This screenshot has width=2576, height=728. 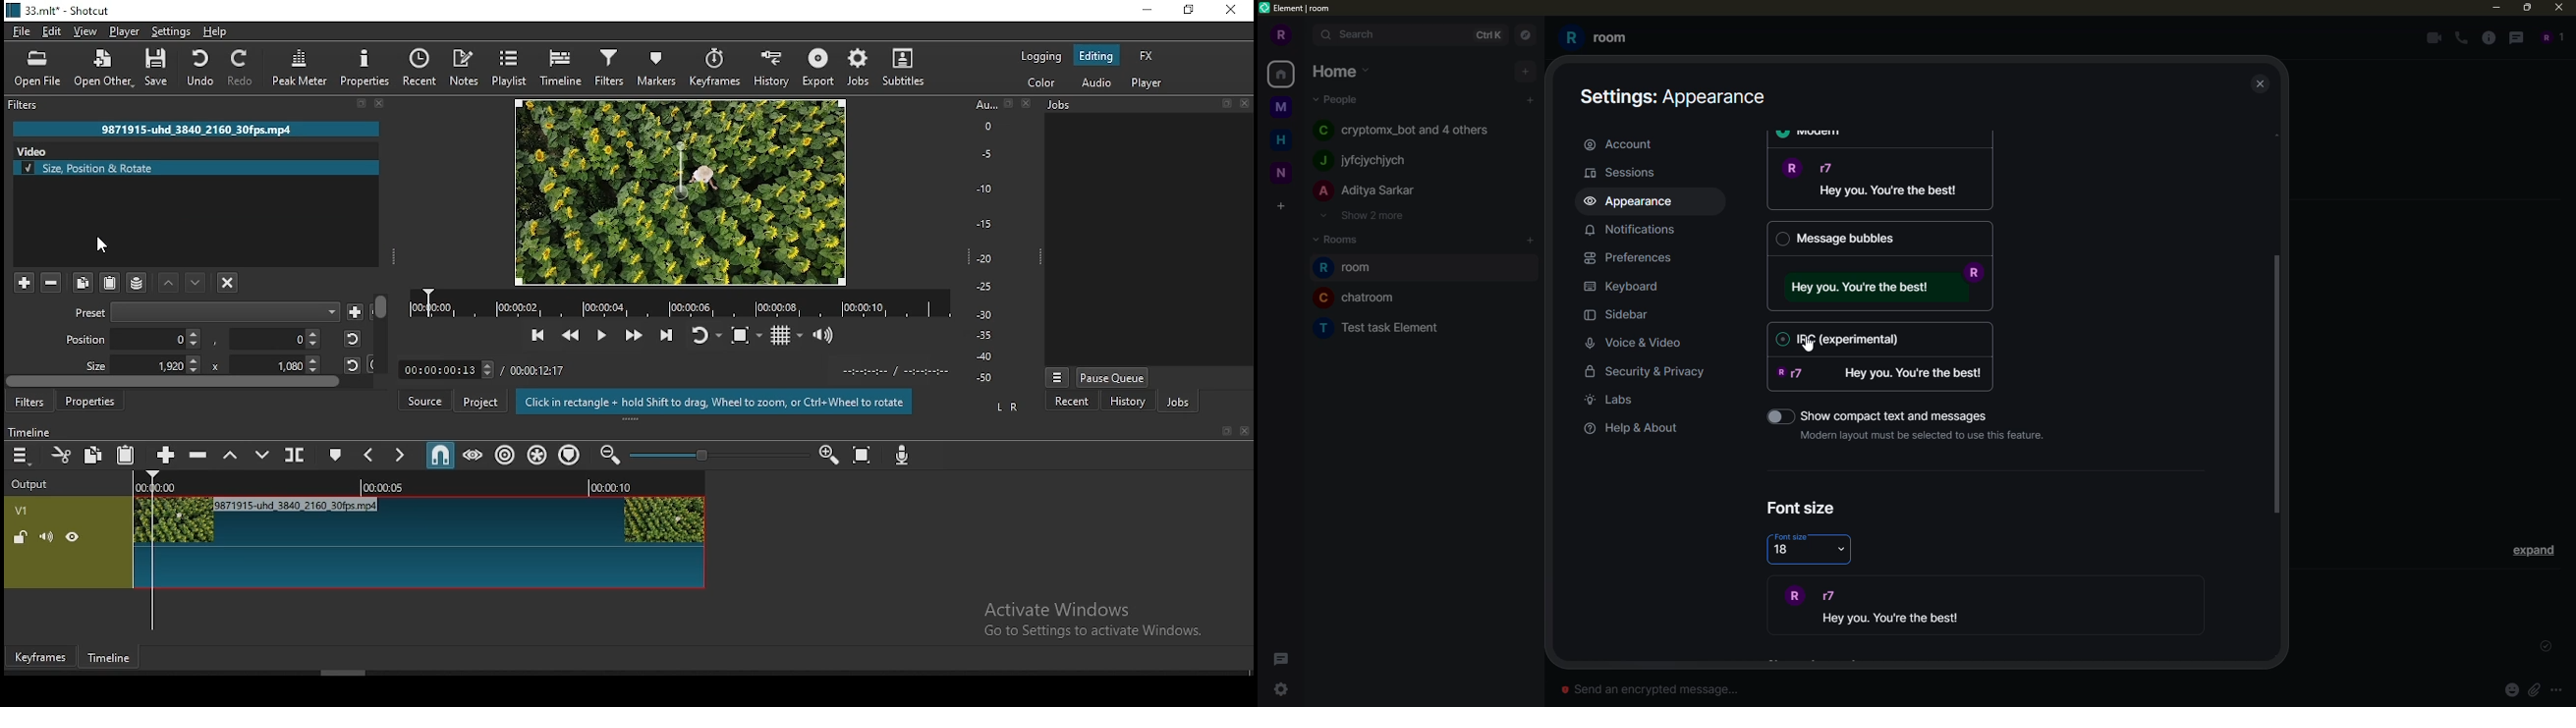 What do you see at coordinates (70, 12) in the screenshot?
I see `33.mit* - Shotcut.` at bounding box center [70, 12].